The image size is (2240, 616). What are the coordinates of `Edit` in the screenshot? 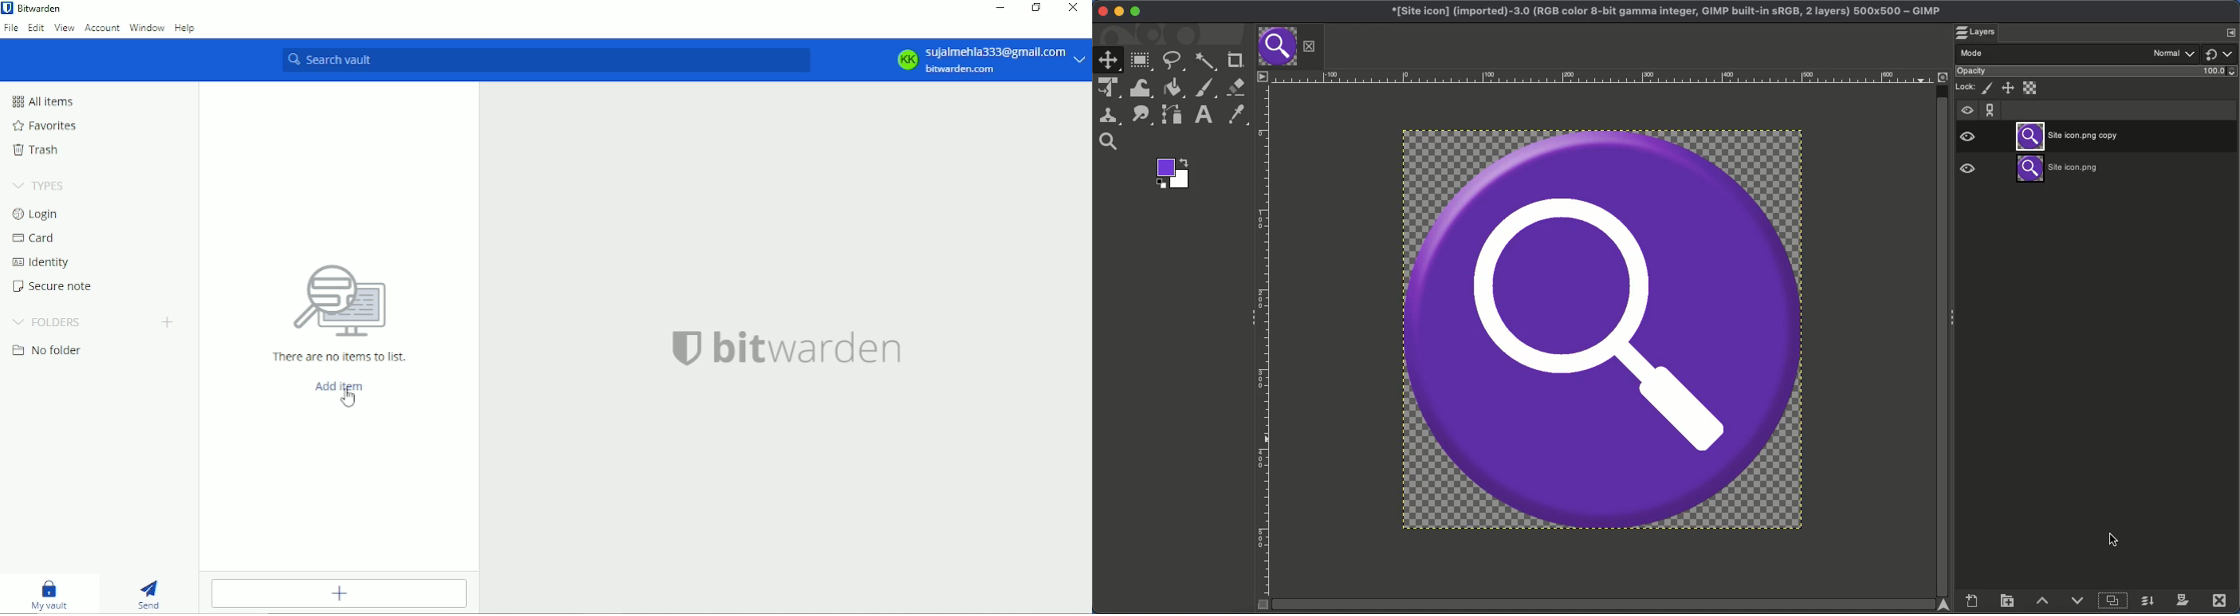 It's located at (35, 30).